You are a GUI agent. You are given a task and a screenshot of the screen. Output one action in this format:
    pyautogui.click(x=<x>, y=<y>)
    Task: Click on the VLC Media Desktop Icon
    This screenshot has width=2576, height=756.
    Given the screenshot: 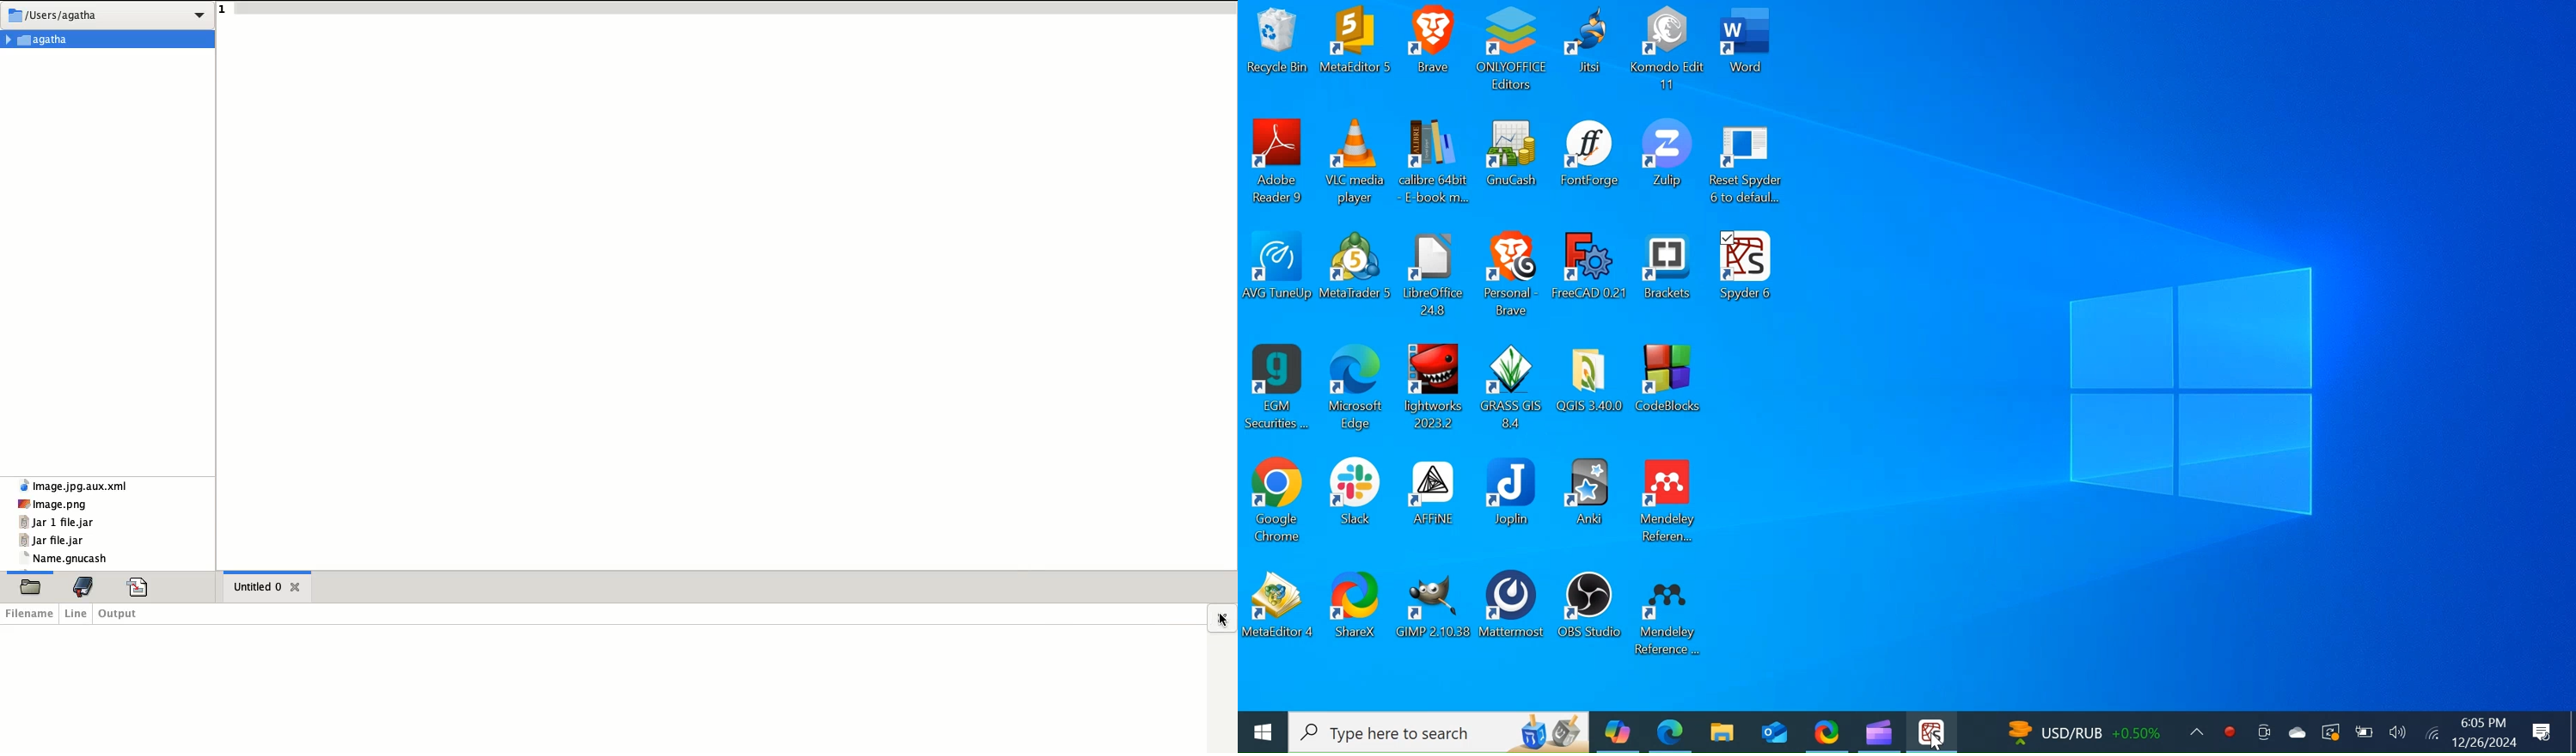 What is the action you would take?
    pyautogui.click(x=1356, y=164)
    